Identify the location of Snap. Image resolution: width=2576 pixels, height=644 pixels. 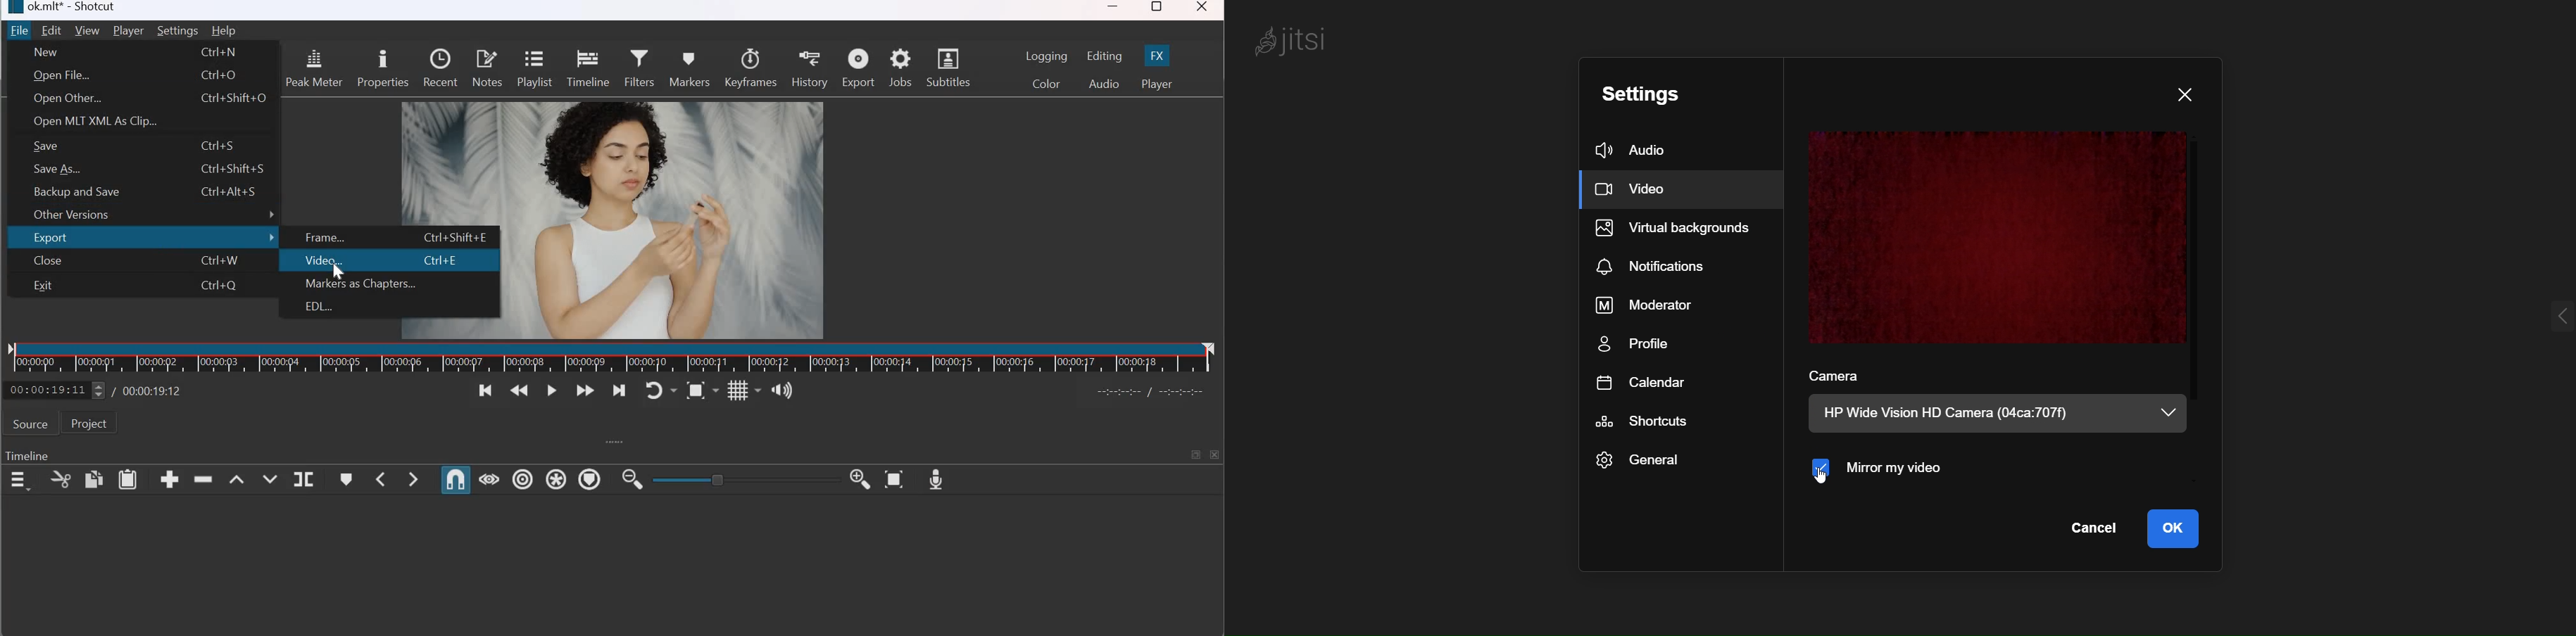
(457, 479).